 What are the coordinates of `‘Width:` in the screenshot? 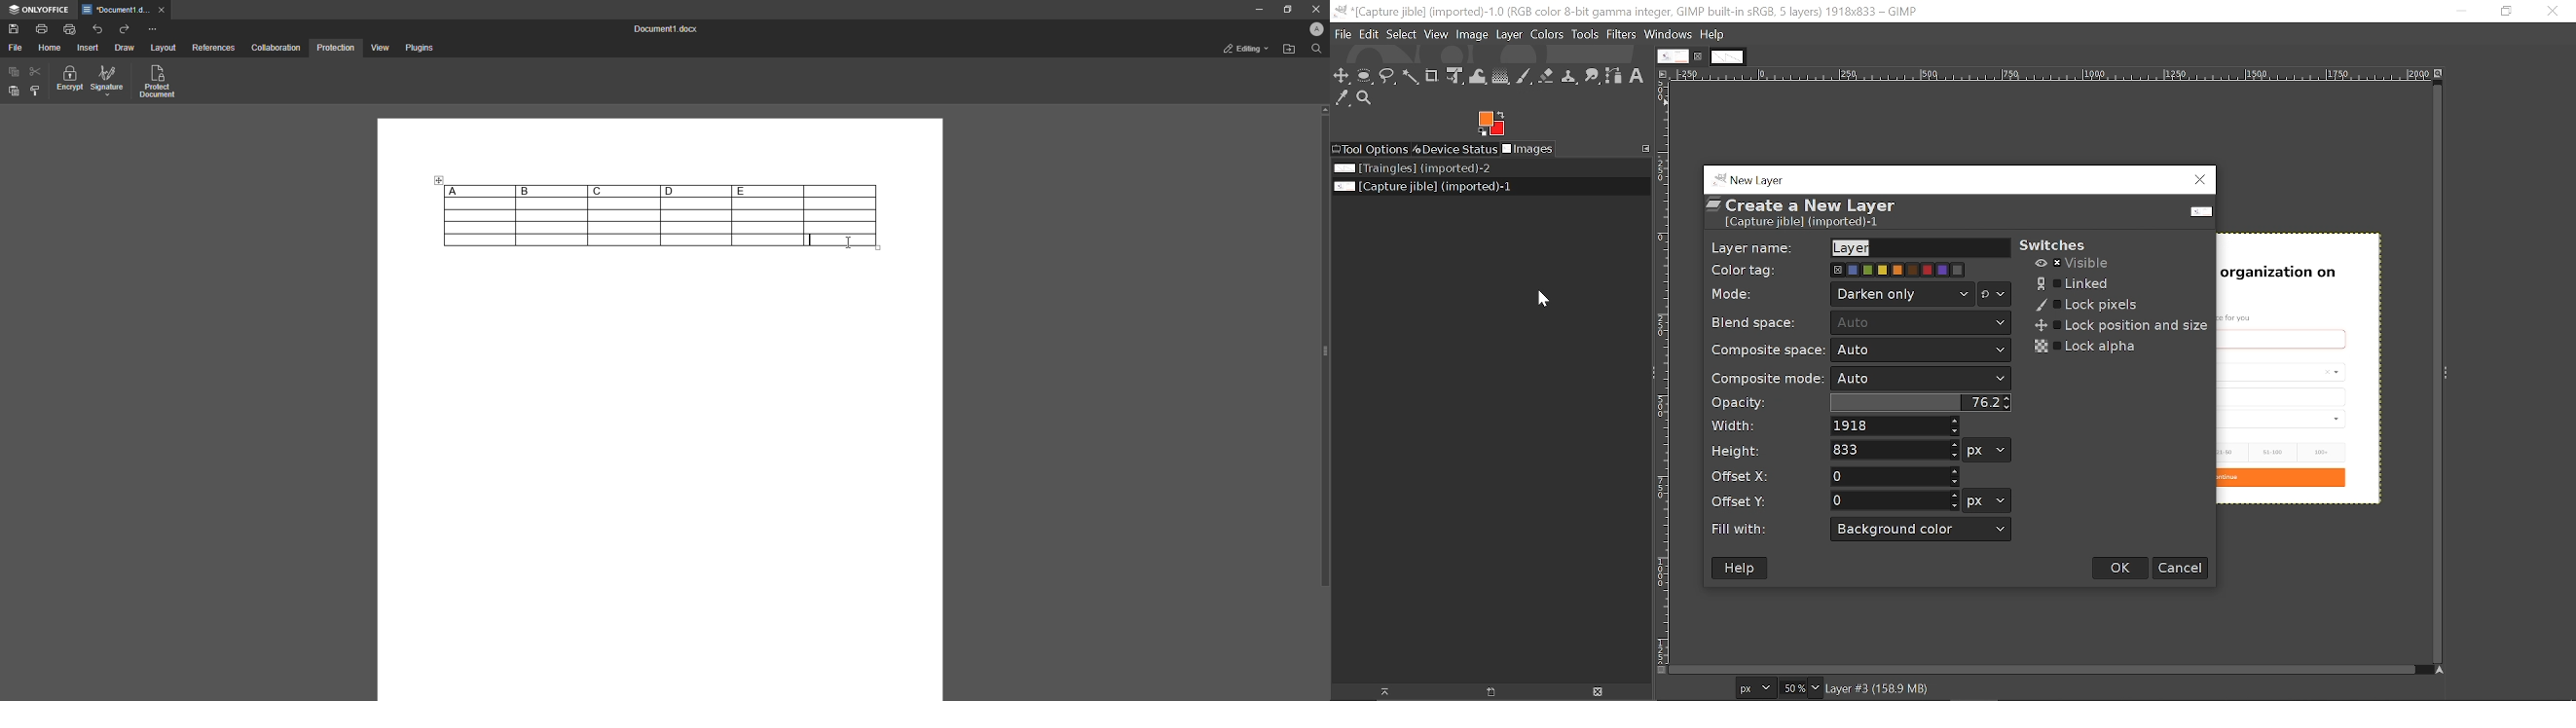 It's located at (1737, 425).